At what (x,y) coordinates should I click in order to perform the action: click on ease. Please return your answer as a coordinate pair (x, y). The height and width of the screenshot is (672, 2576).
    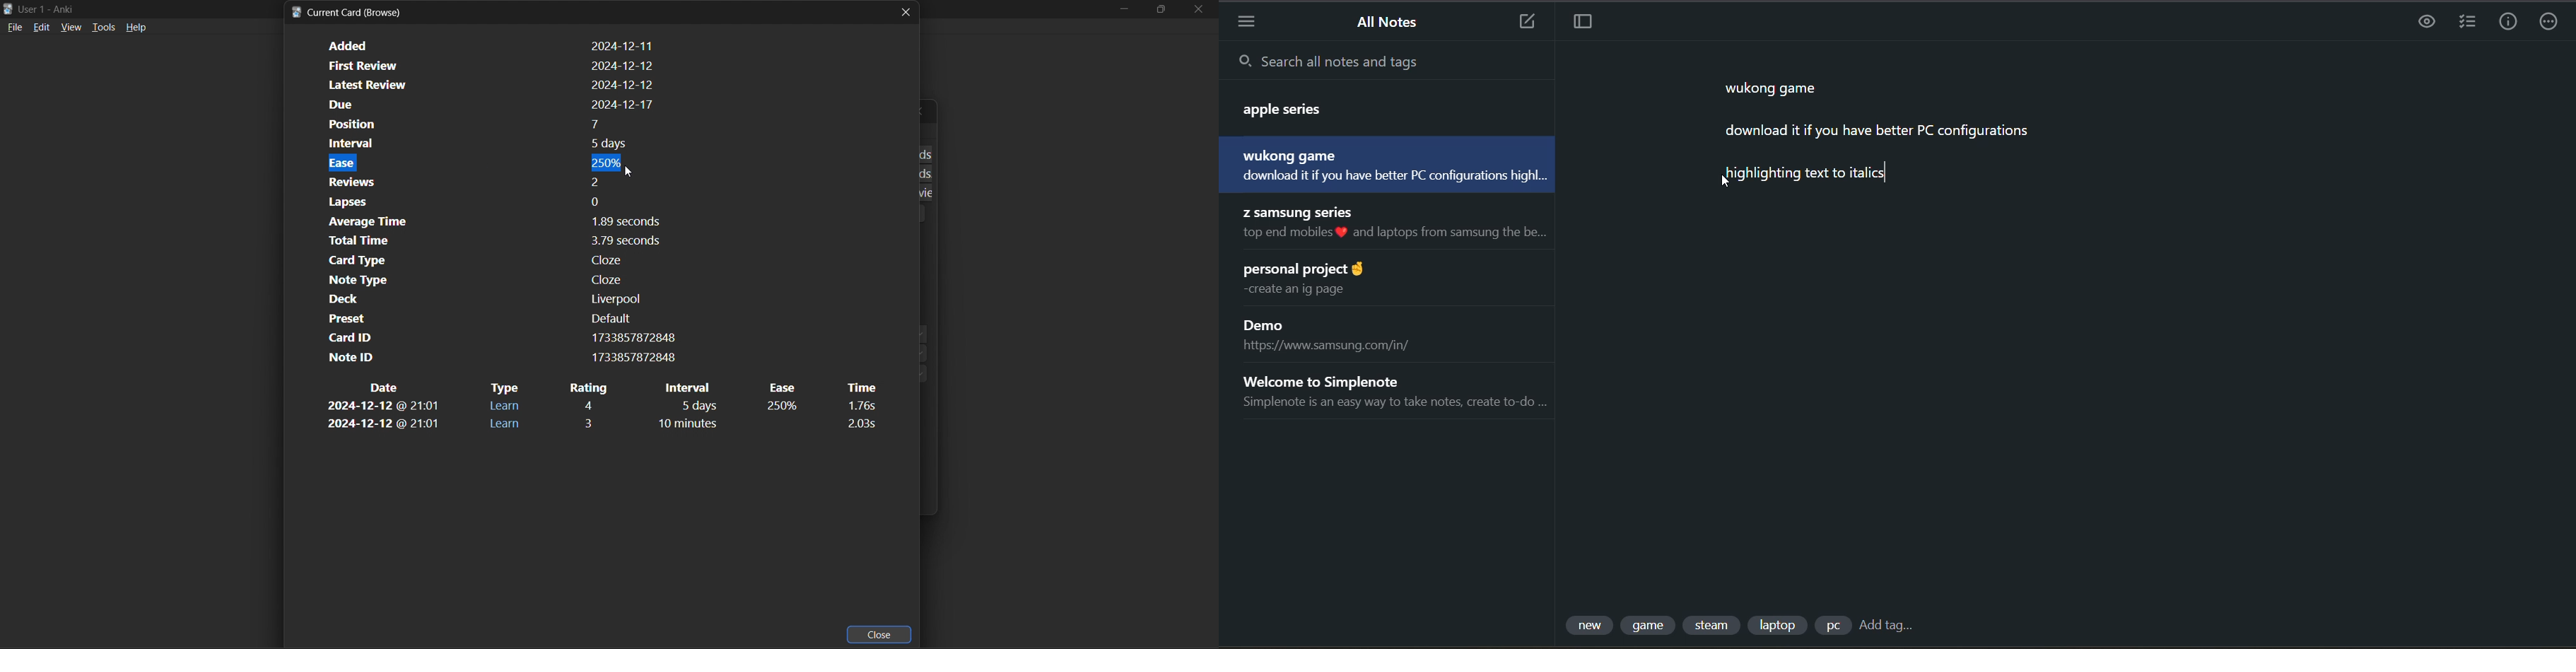
    Looking at the image, I should click on (783, 407).